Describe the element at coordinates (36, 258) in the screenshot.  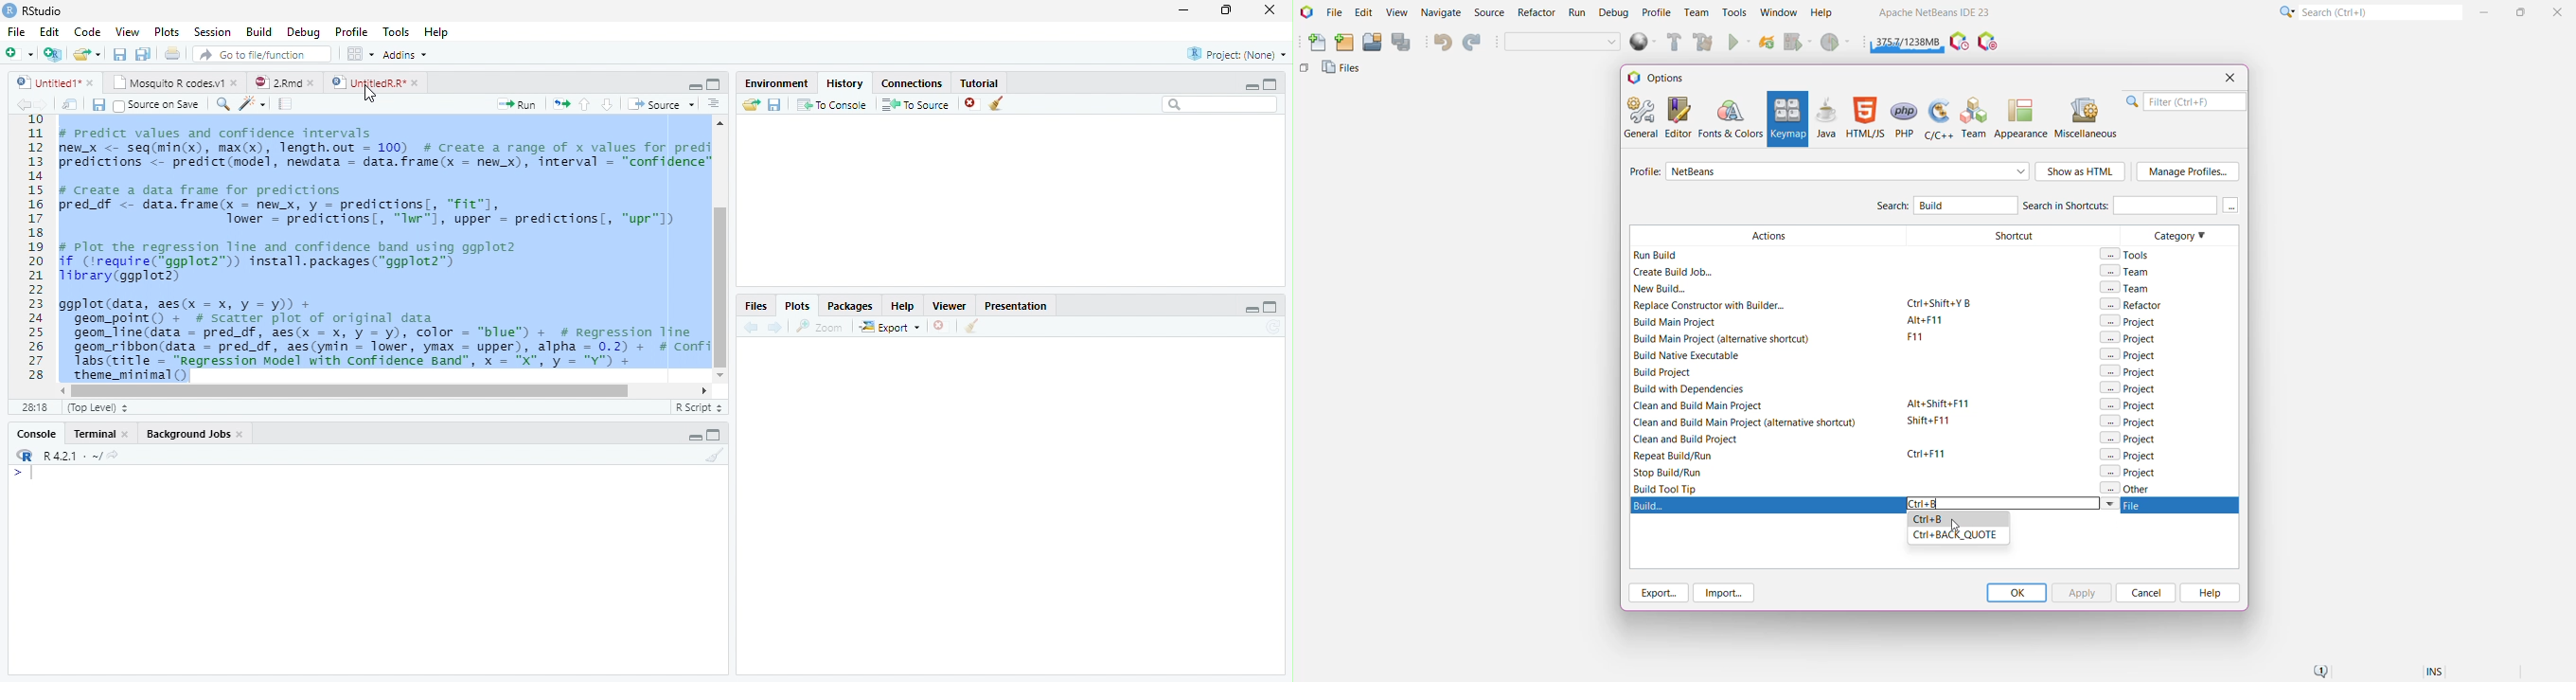
I see `11121311s161718192021223225262728` at that location.